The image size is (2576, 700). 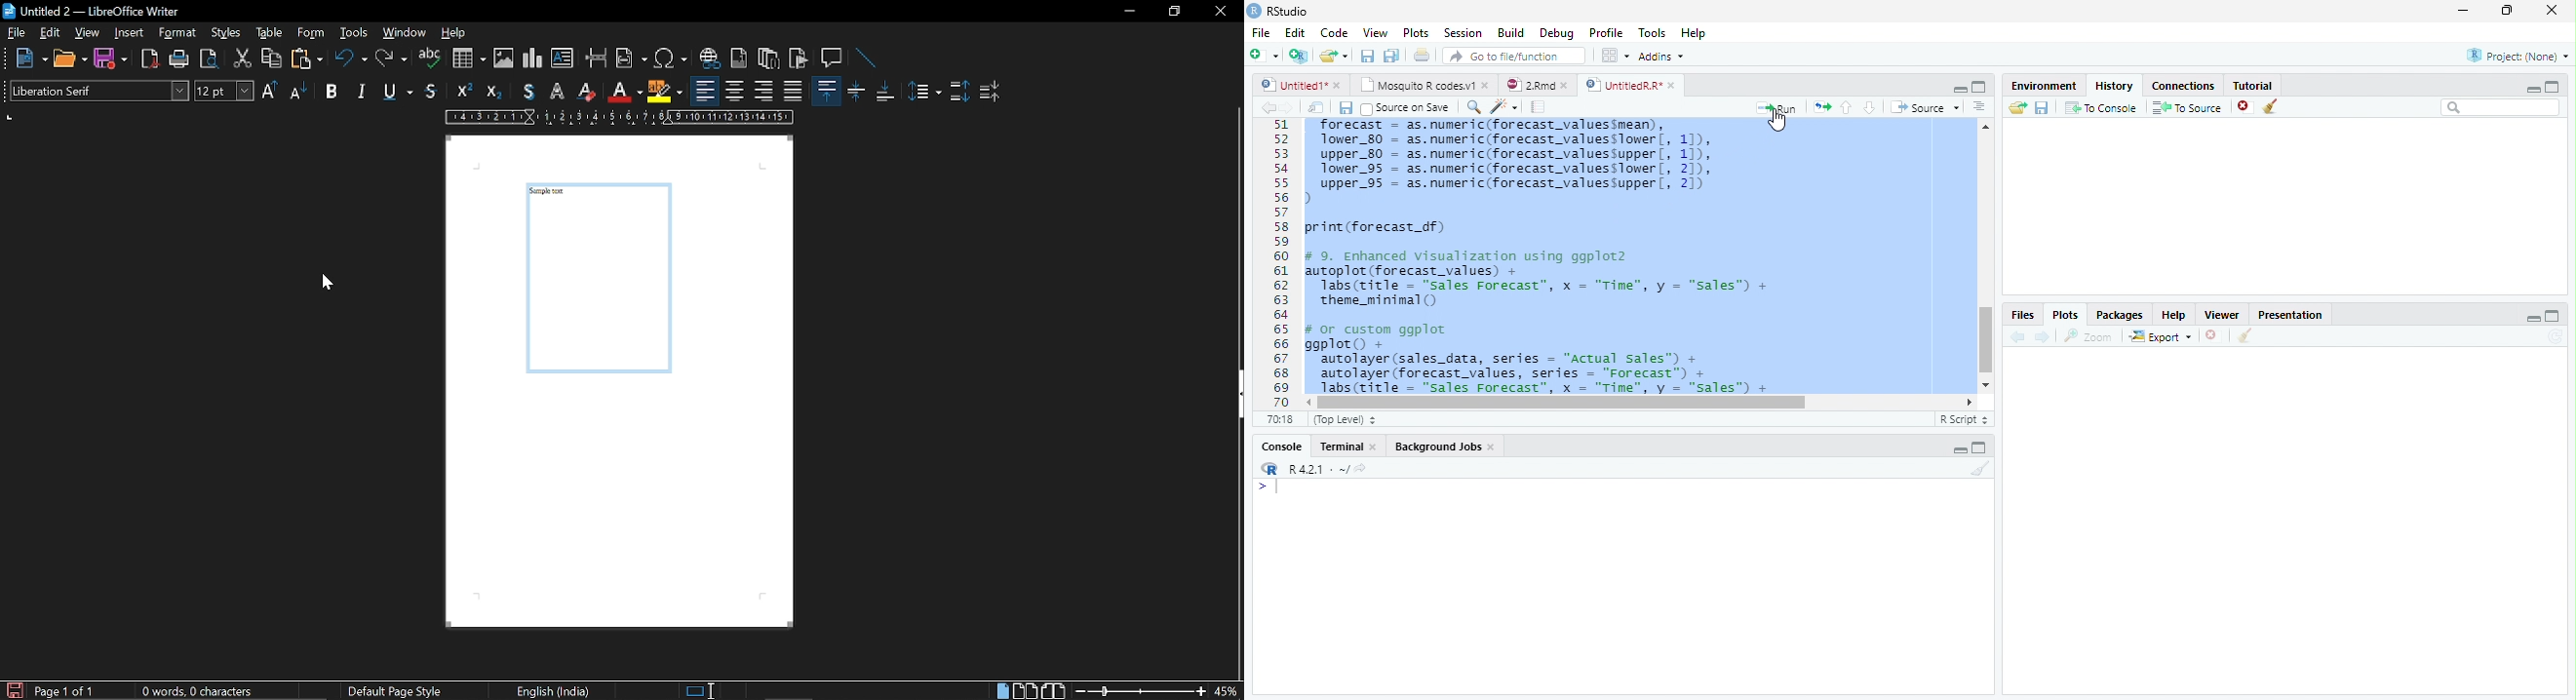 I want to click on Plots, so click(x=1415, y=31).